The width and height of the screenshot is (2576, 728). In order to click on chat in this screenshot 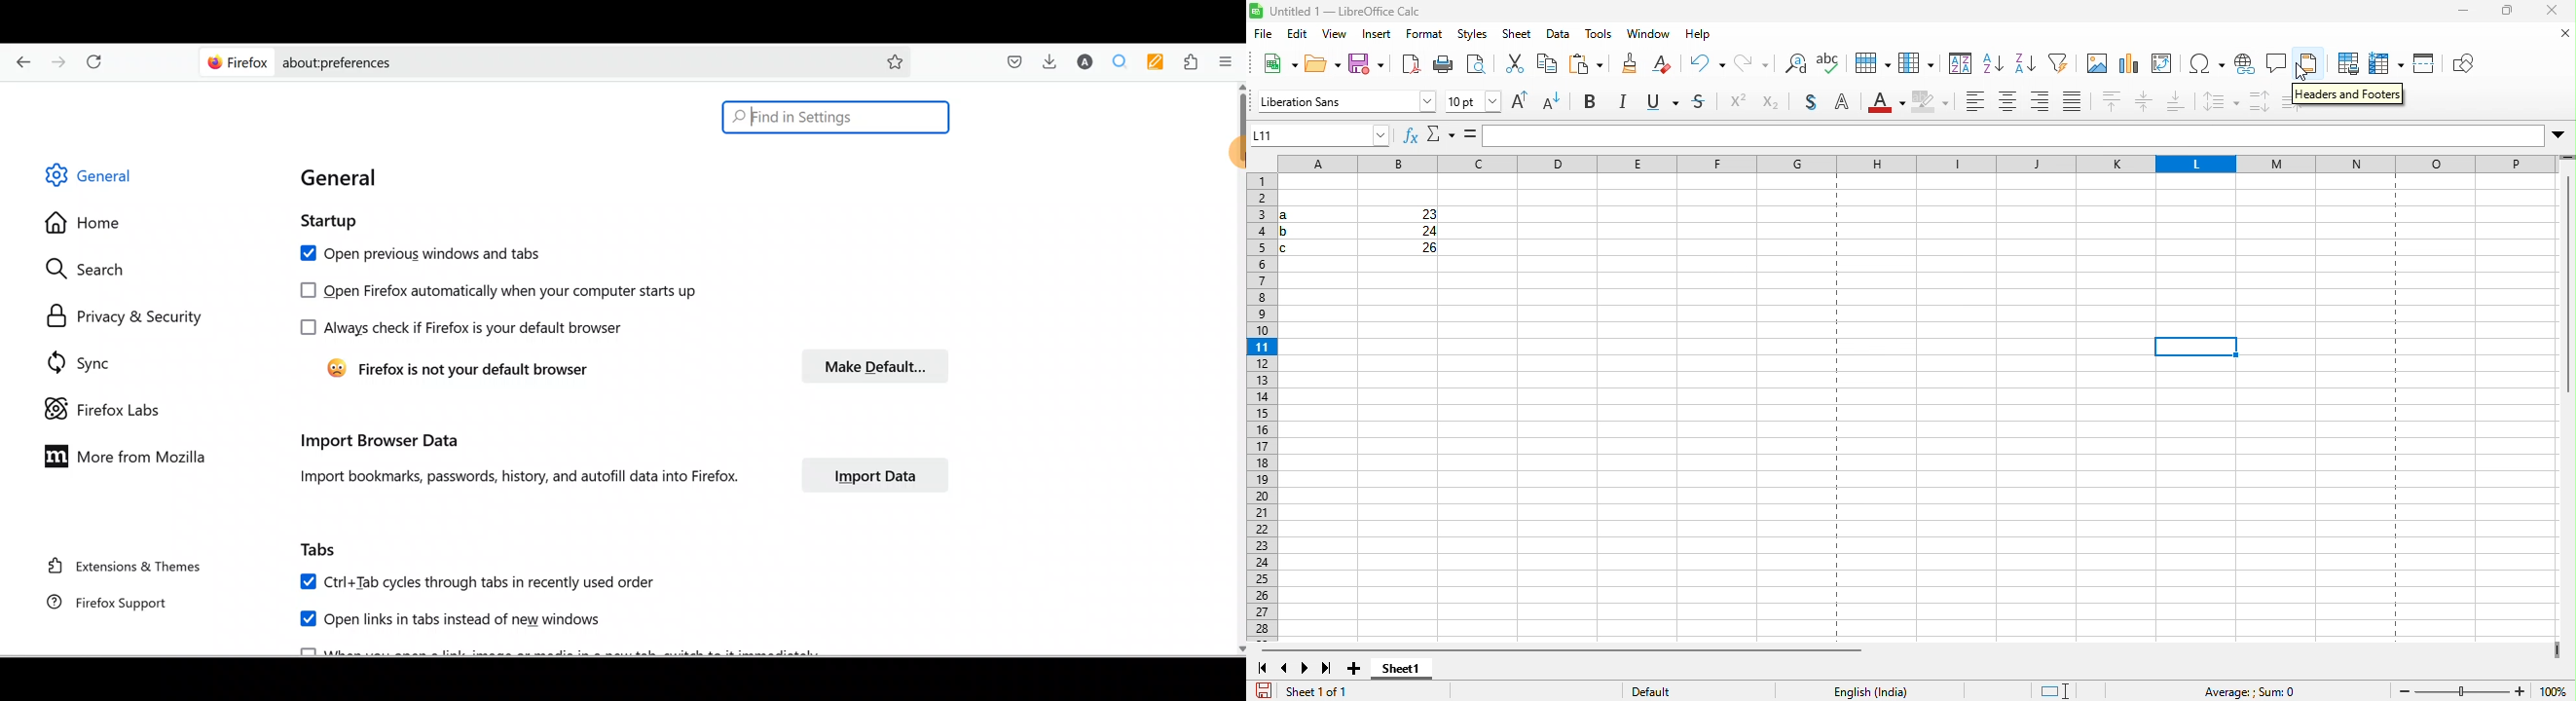, I will do `click(2093, 65)`.